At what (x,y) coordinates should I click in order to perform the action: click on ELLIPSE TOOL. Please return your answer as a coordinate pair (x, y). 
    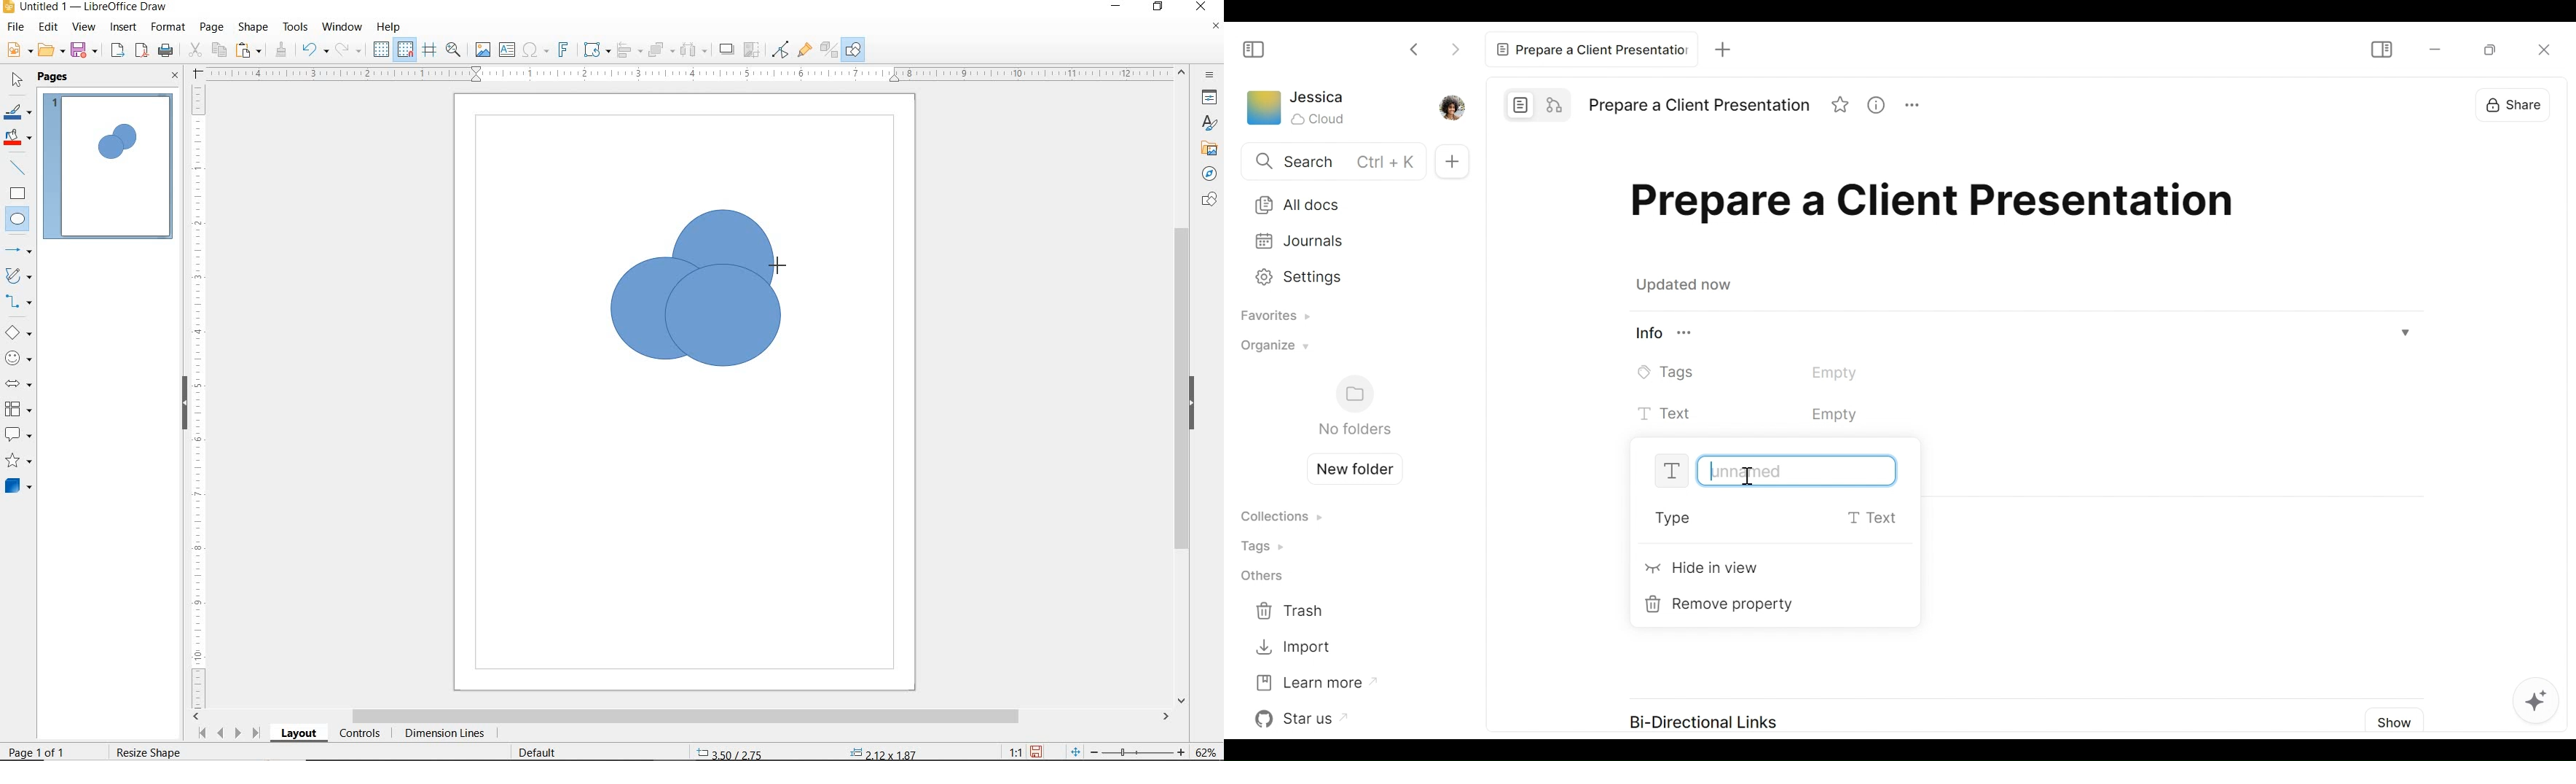
    Looking at the image, I should click on (675, 323).